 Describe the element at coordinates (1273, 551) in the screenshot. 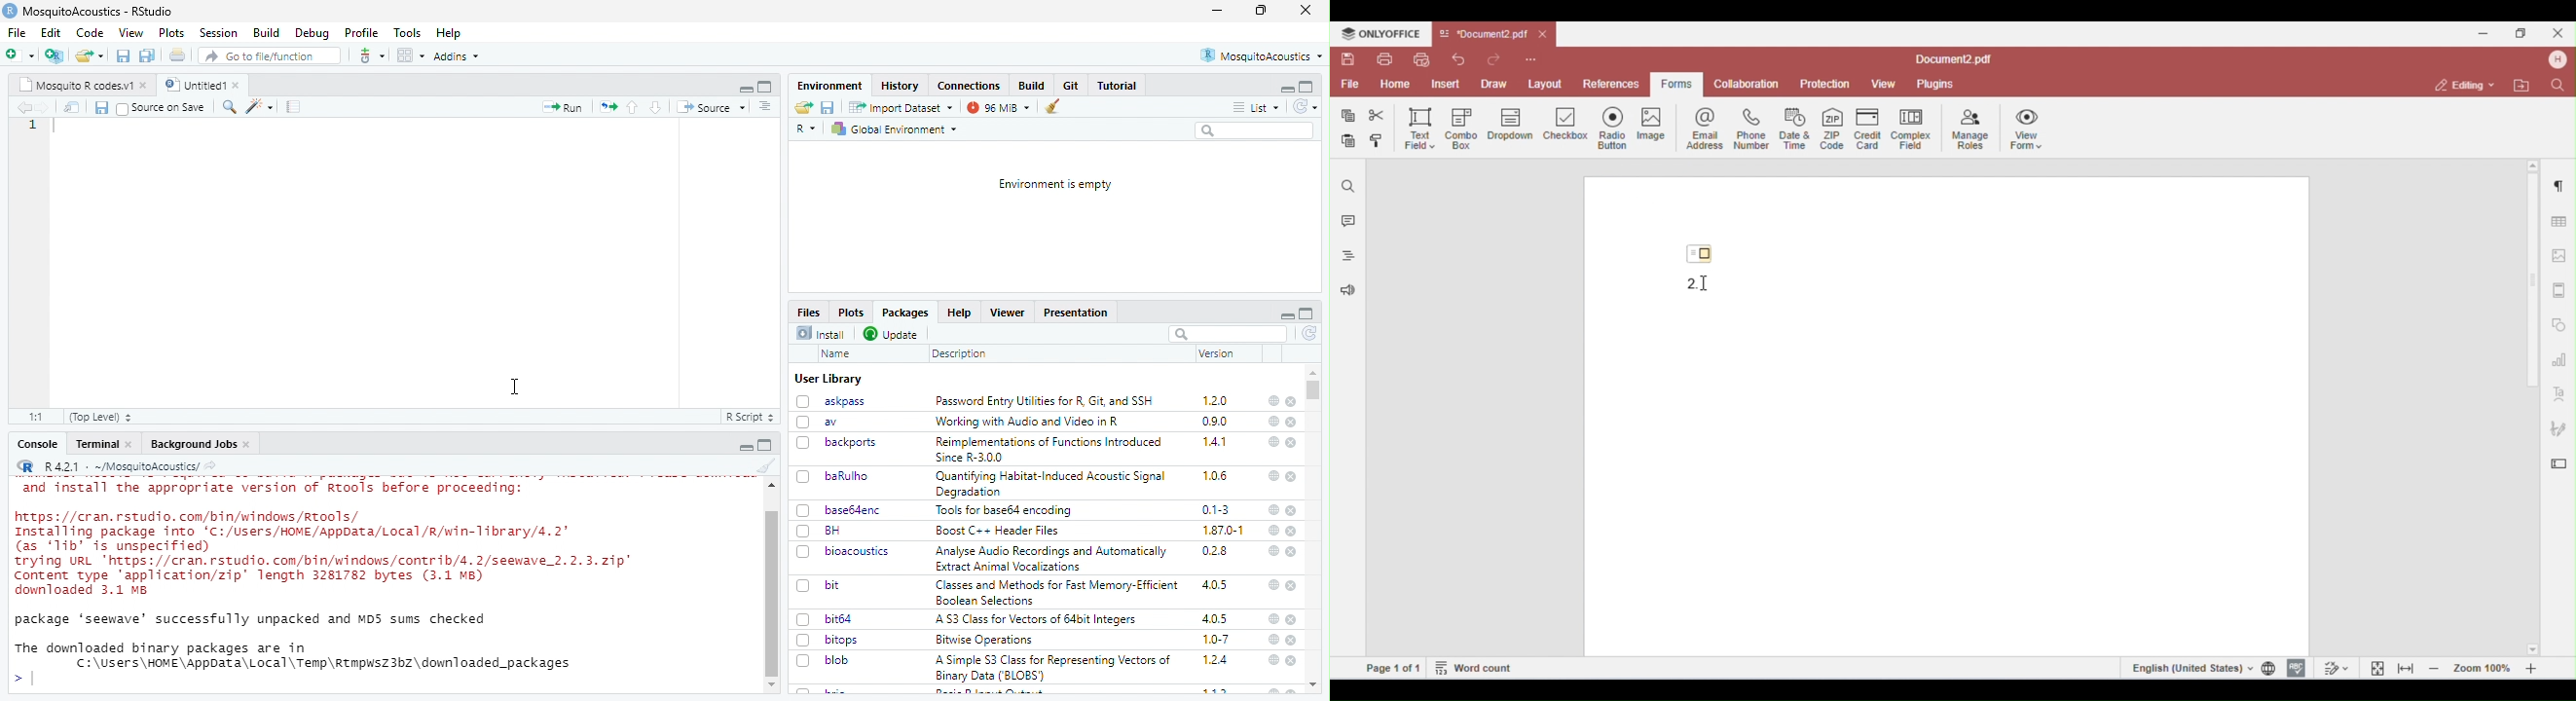

I see `web` at that location.